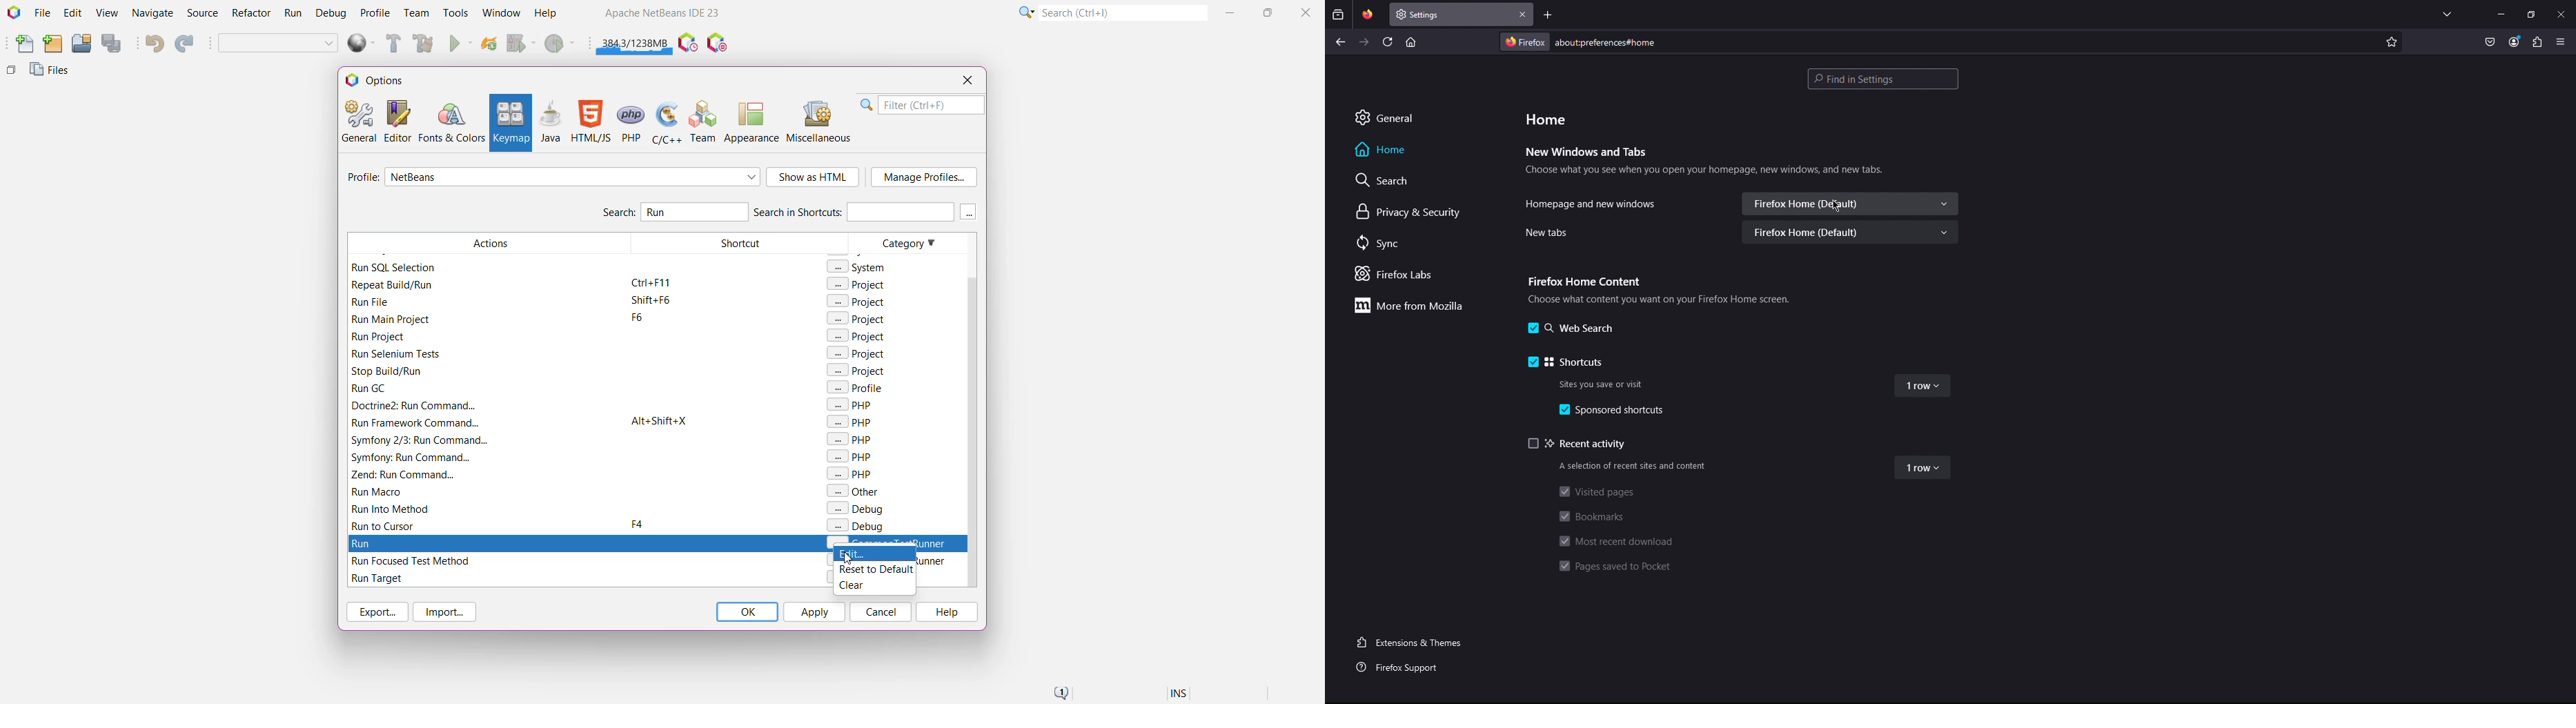 The height and width of the screenshot is (728, 2576). I want to click on 1 row, so click(1923, 469).